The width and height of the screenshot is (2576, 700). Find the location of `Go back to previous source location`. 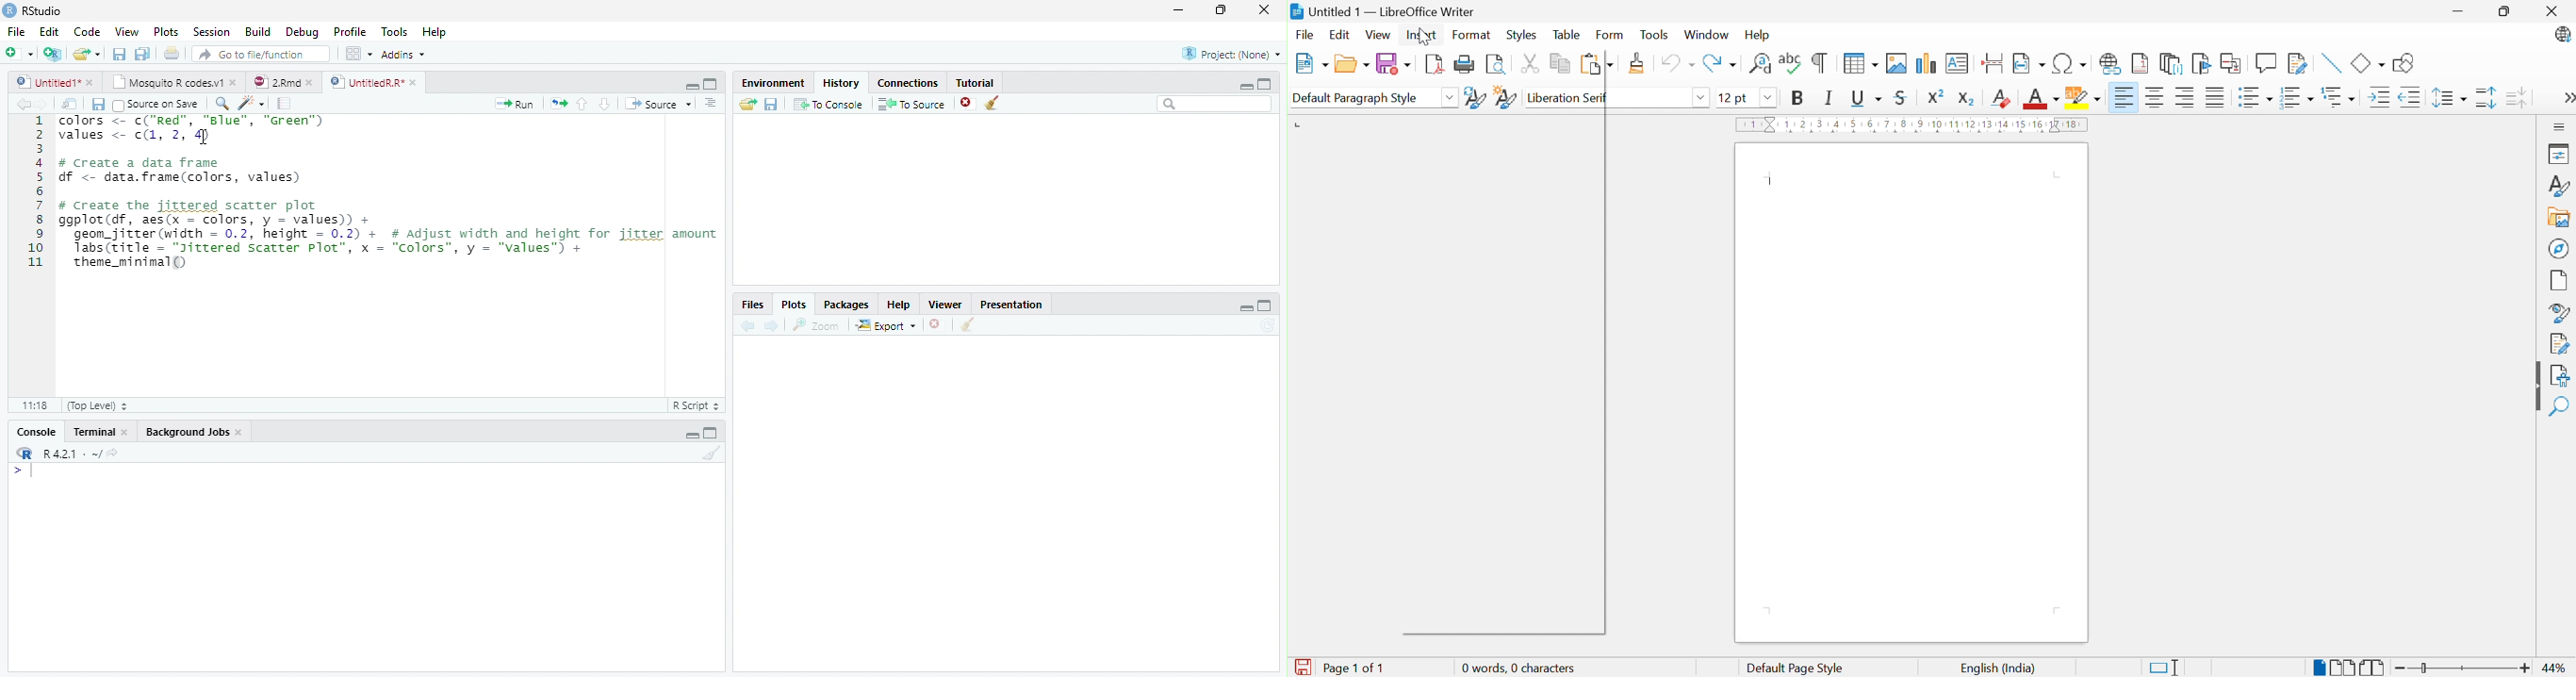

Go back to previous source location is located at coordinates (22, 105).